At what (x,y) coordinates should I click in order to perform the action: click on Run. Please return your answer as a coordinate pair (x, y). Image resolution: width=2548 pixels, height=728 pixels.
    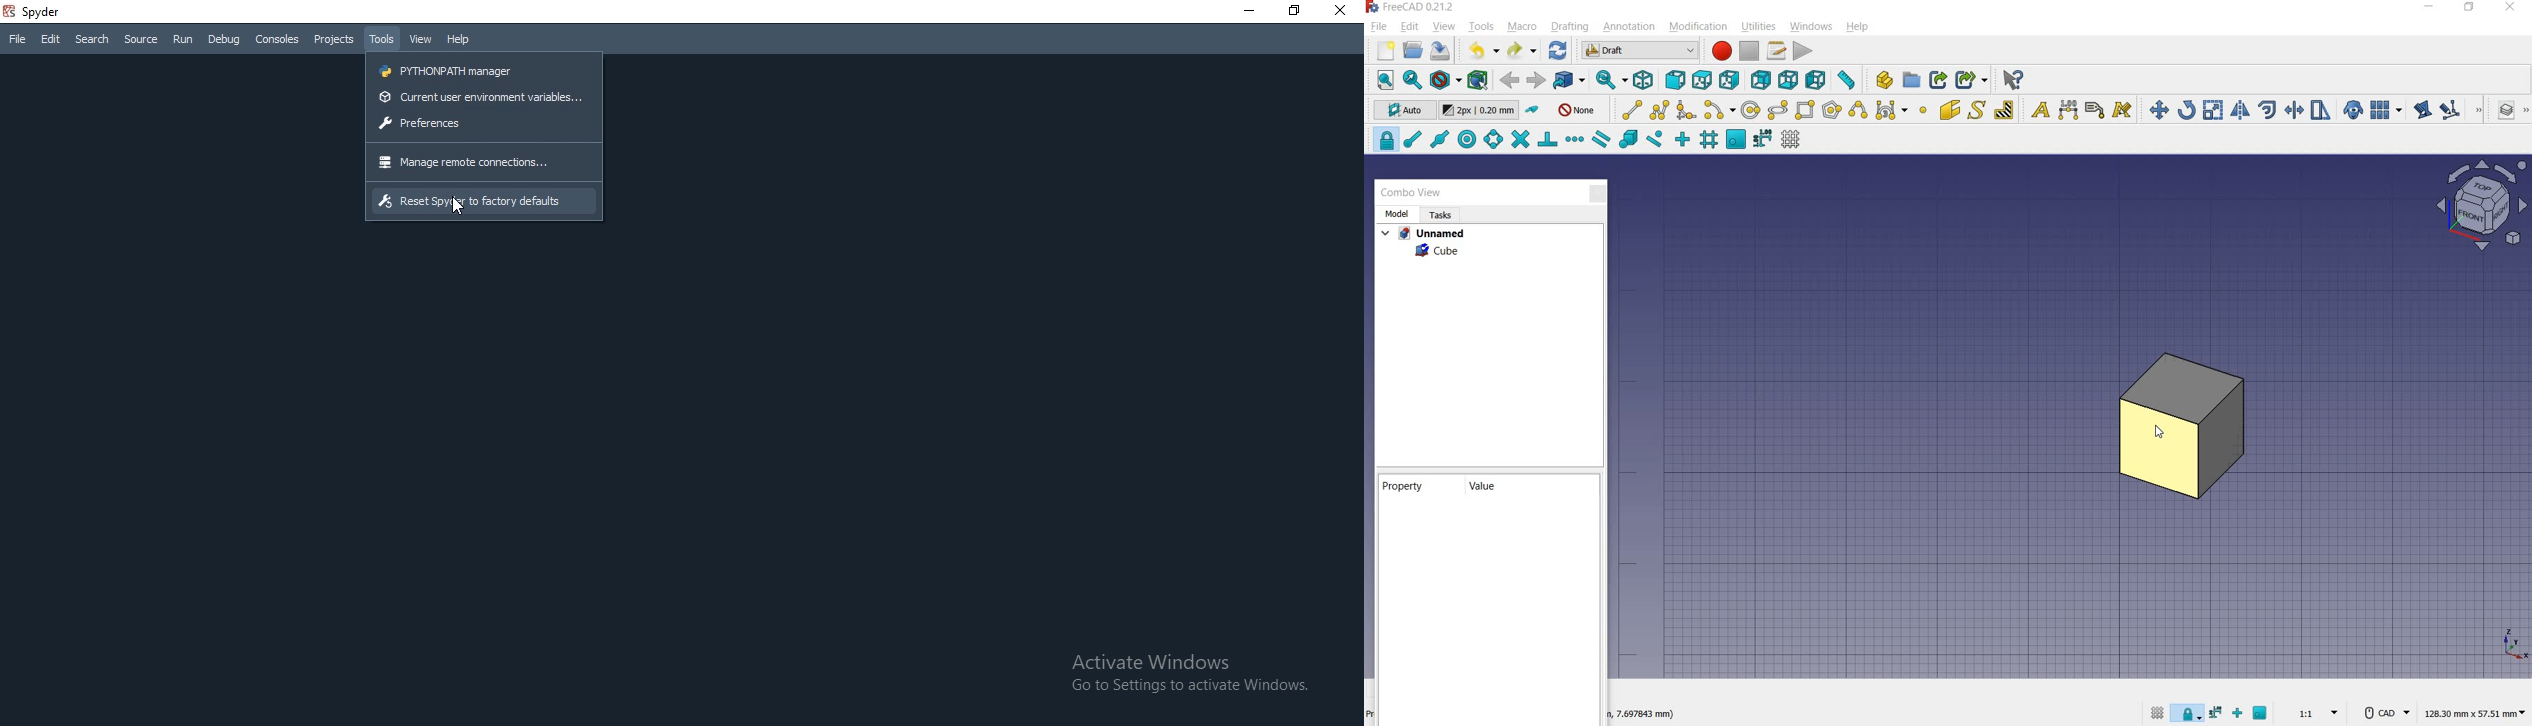
    Looking at the image, I should click on (182, 40).